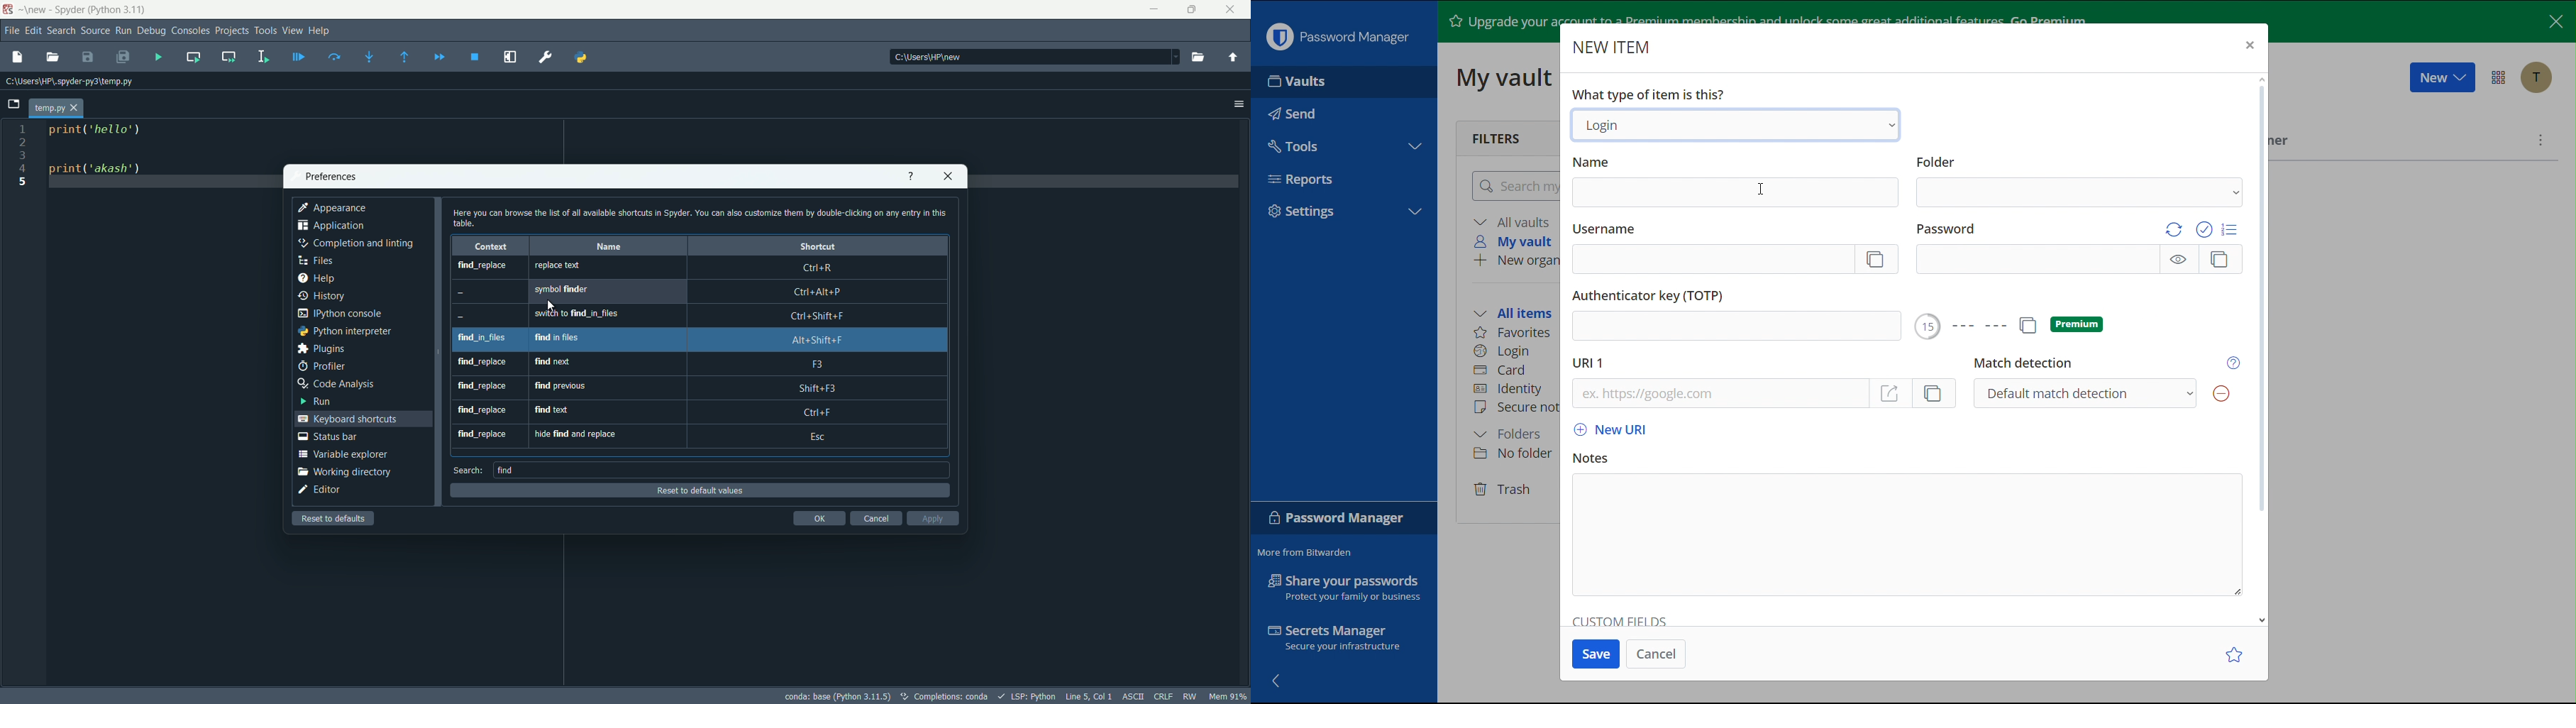 The width and height of the screenshot is (2576, 728). What do you see at coordinates (946, 697) in the screenshot?
I see `Completions:conda ` at bounding box center [946, 697].